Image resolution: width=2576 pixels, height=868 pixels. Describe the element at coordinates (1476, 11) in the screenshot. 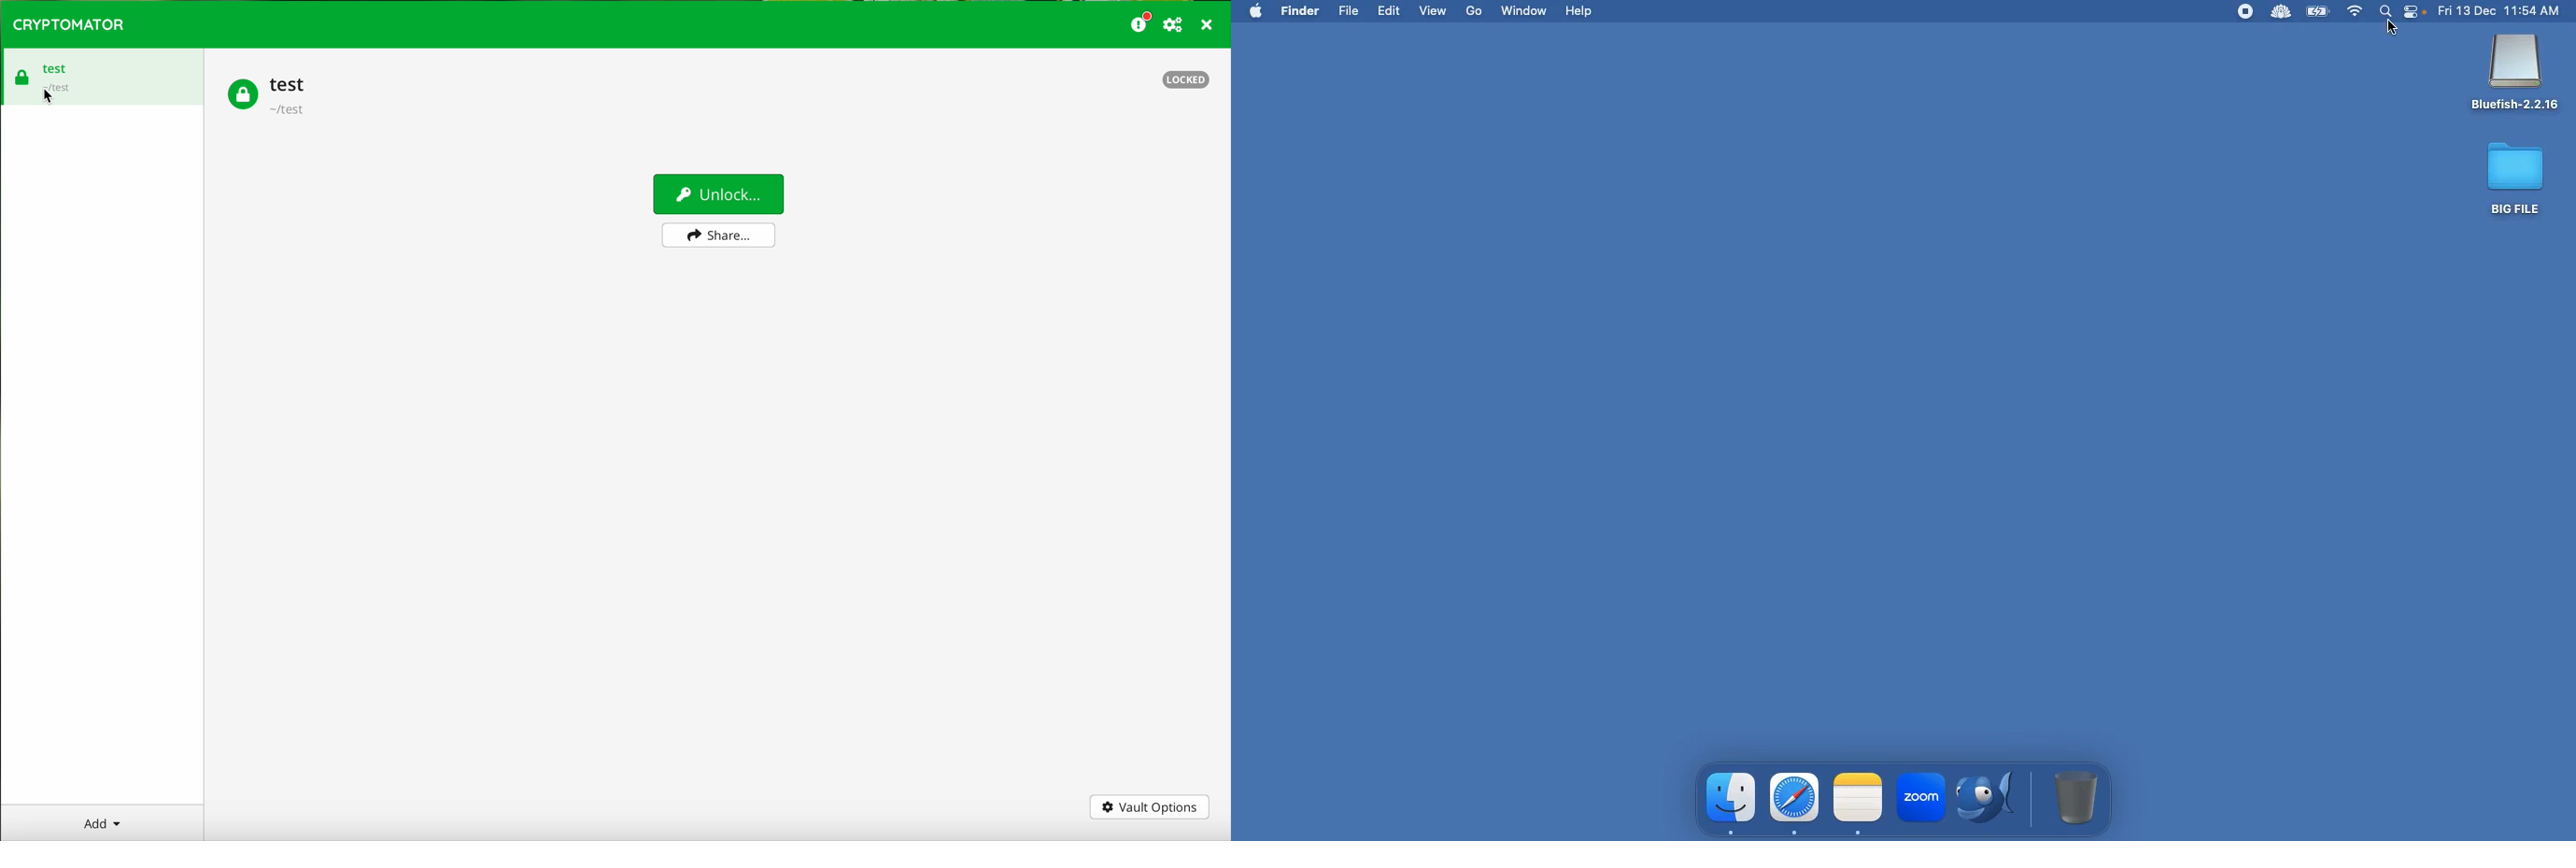

I see `Go` at that location.